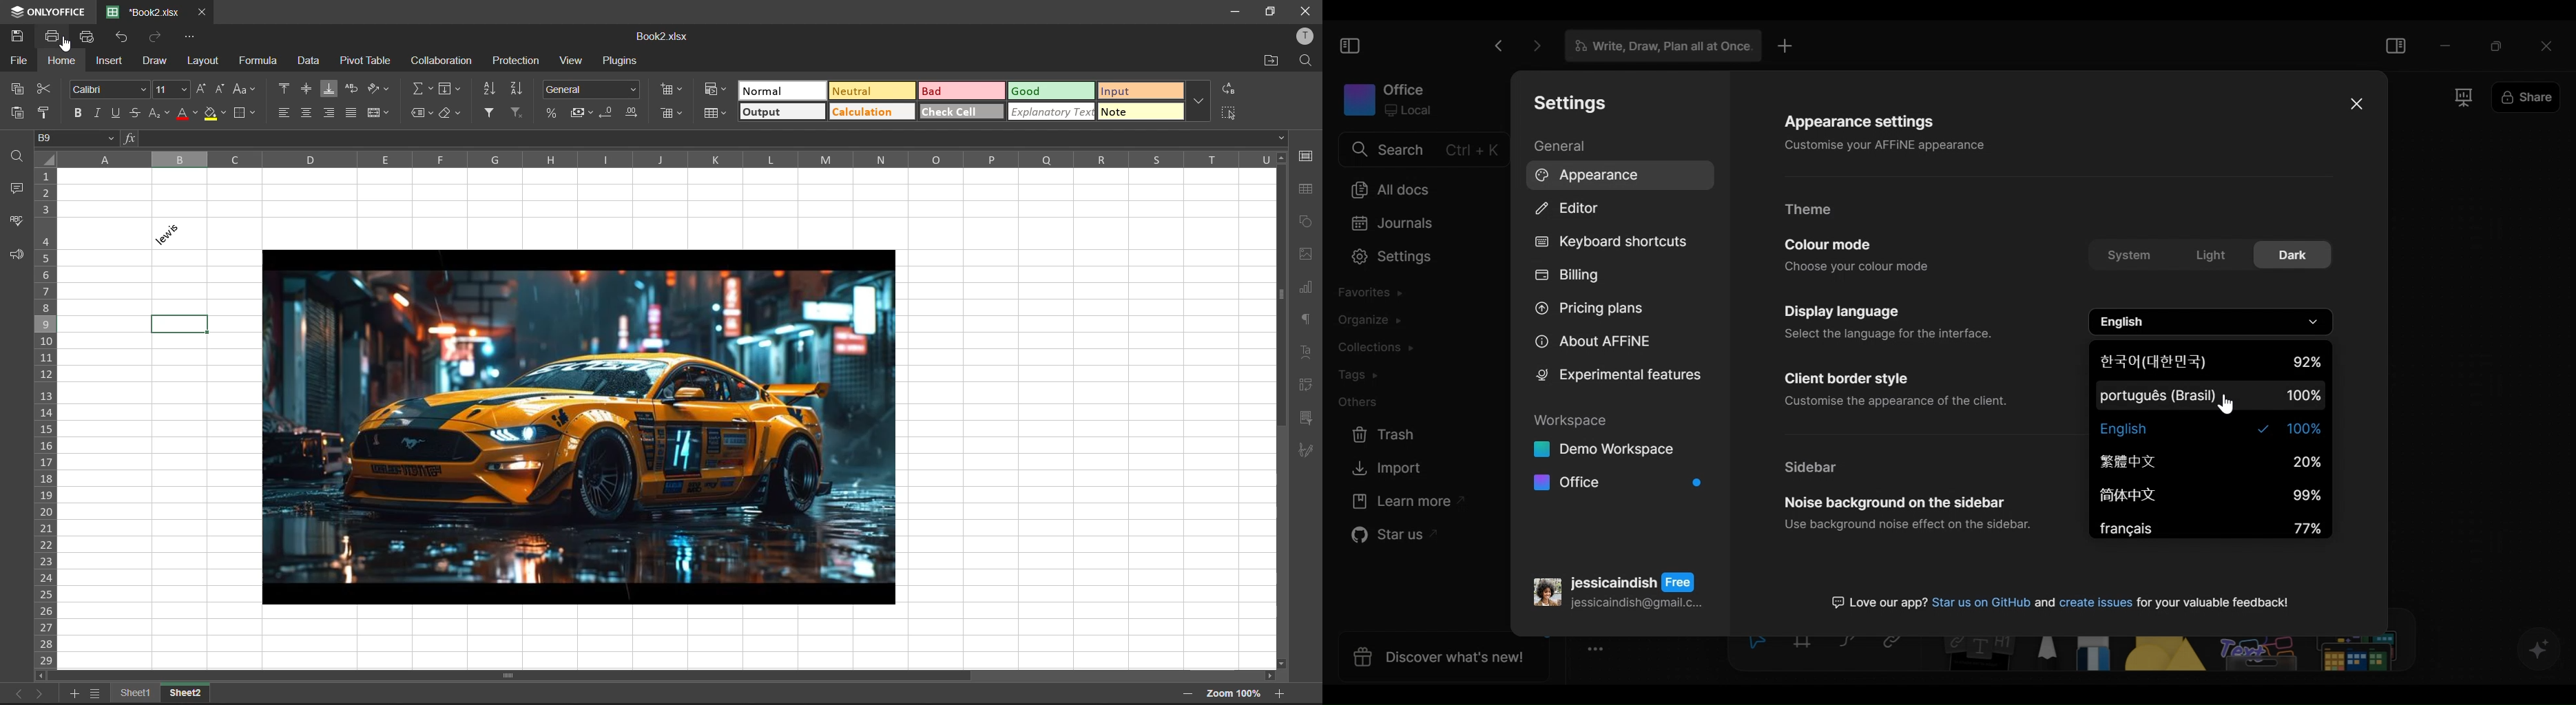 The height and width of the screenshot is (728, 2576). I want to click on quick print, so click(89, 36).